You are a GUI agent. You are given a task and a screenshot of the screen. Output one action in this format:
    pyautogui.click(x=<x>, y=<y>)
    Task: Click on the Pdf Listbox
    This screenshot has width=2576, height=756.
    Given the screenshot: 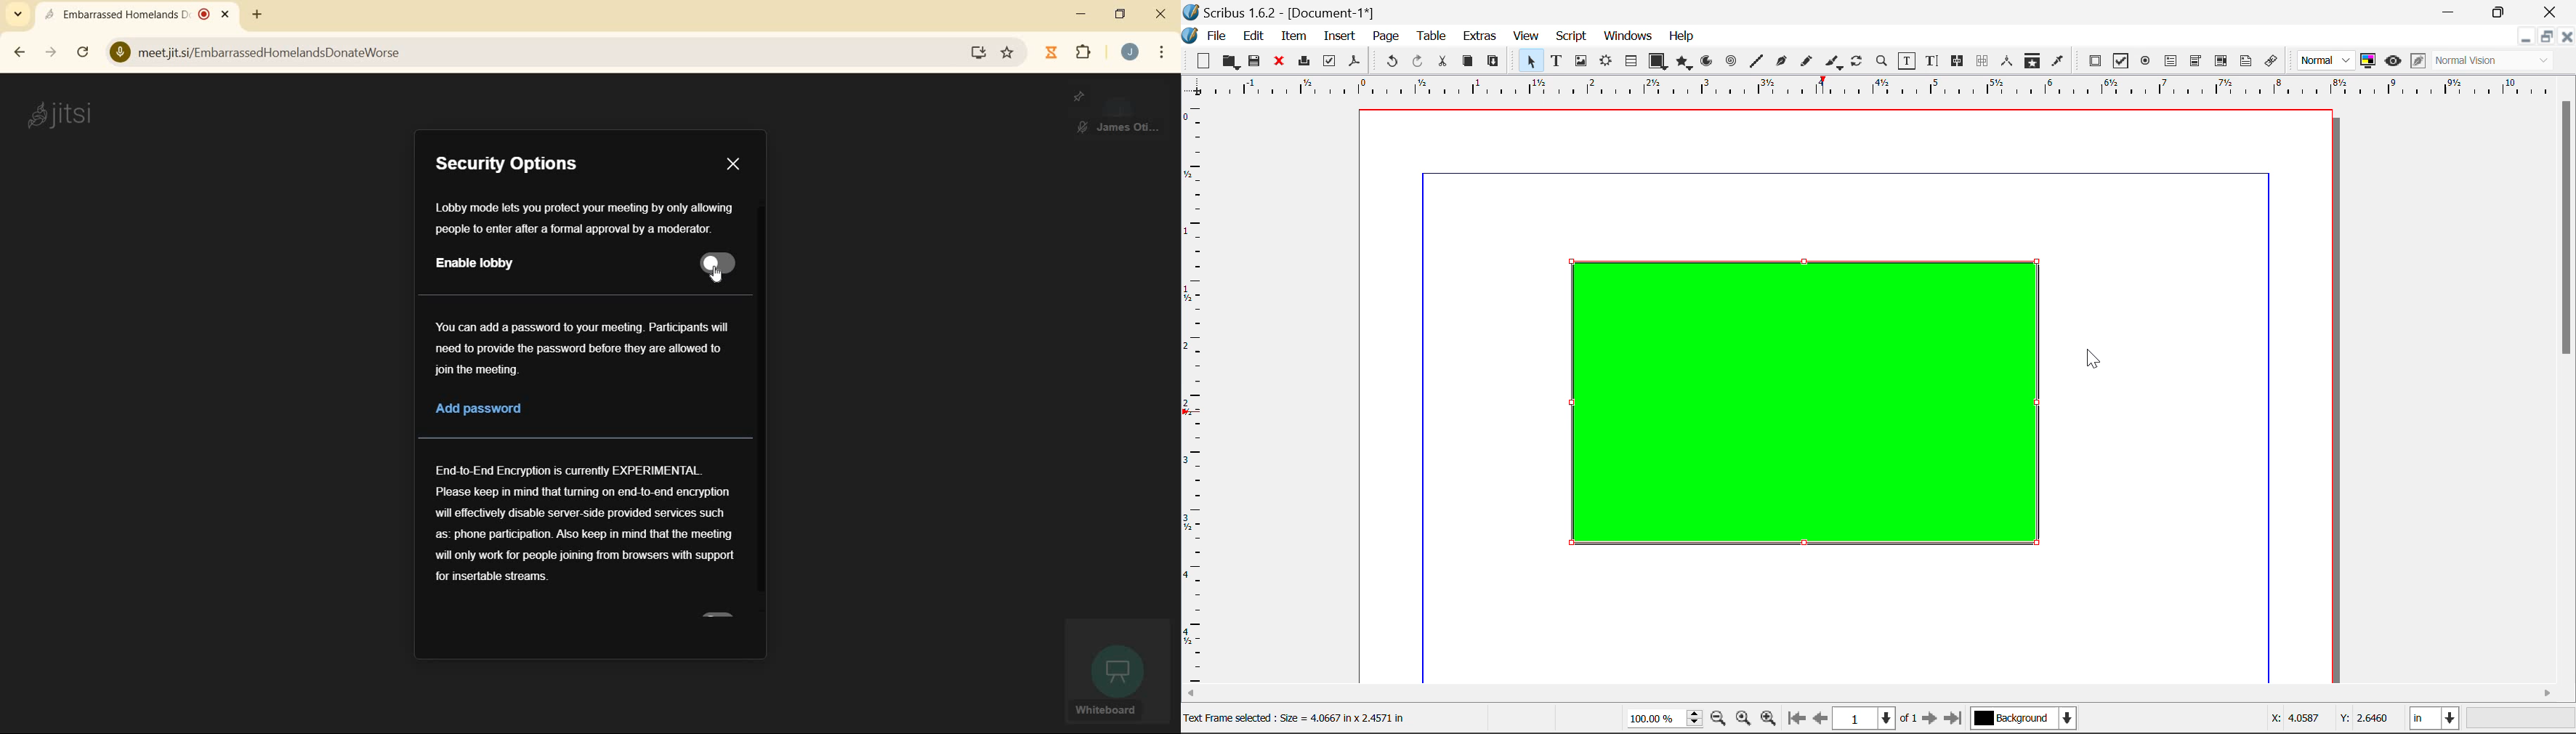 What is the action you would take?
    pyautogui.click(x=2219, y=61)
    